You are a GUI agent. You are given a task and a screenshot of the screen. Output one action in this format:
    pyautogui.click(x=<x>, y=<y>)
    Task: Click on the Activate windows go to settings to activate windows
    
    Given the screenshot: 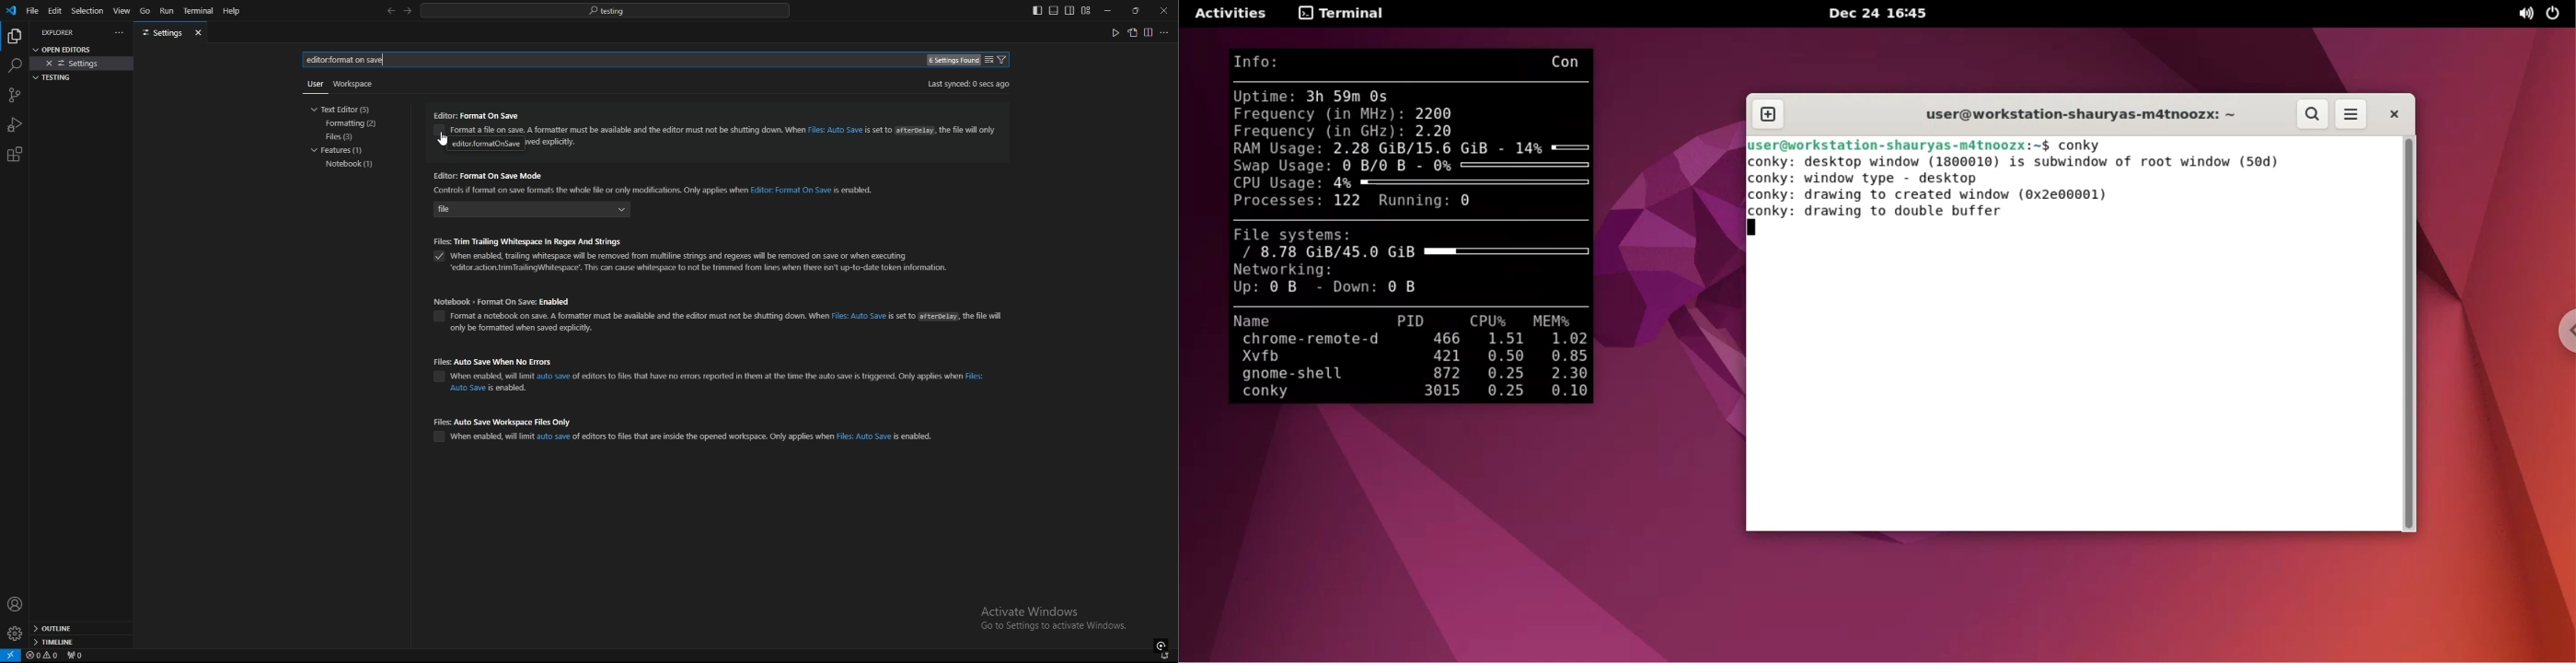 What is the action you would take?
    pyautogui.click(x=1060, y=620)
    